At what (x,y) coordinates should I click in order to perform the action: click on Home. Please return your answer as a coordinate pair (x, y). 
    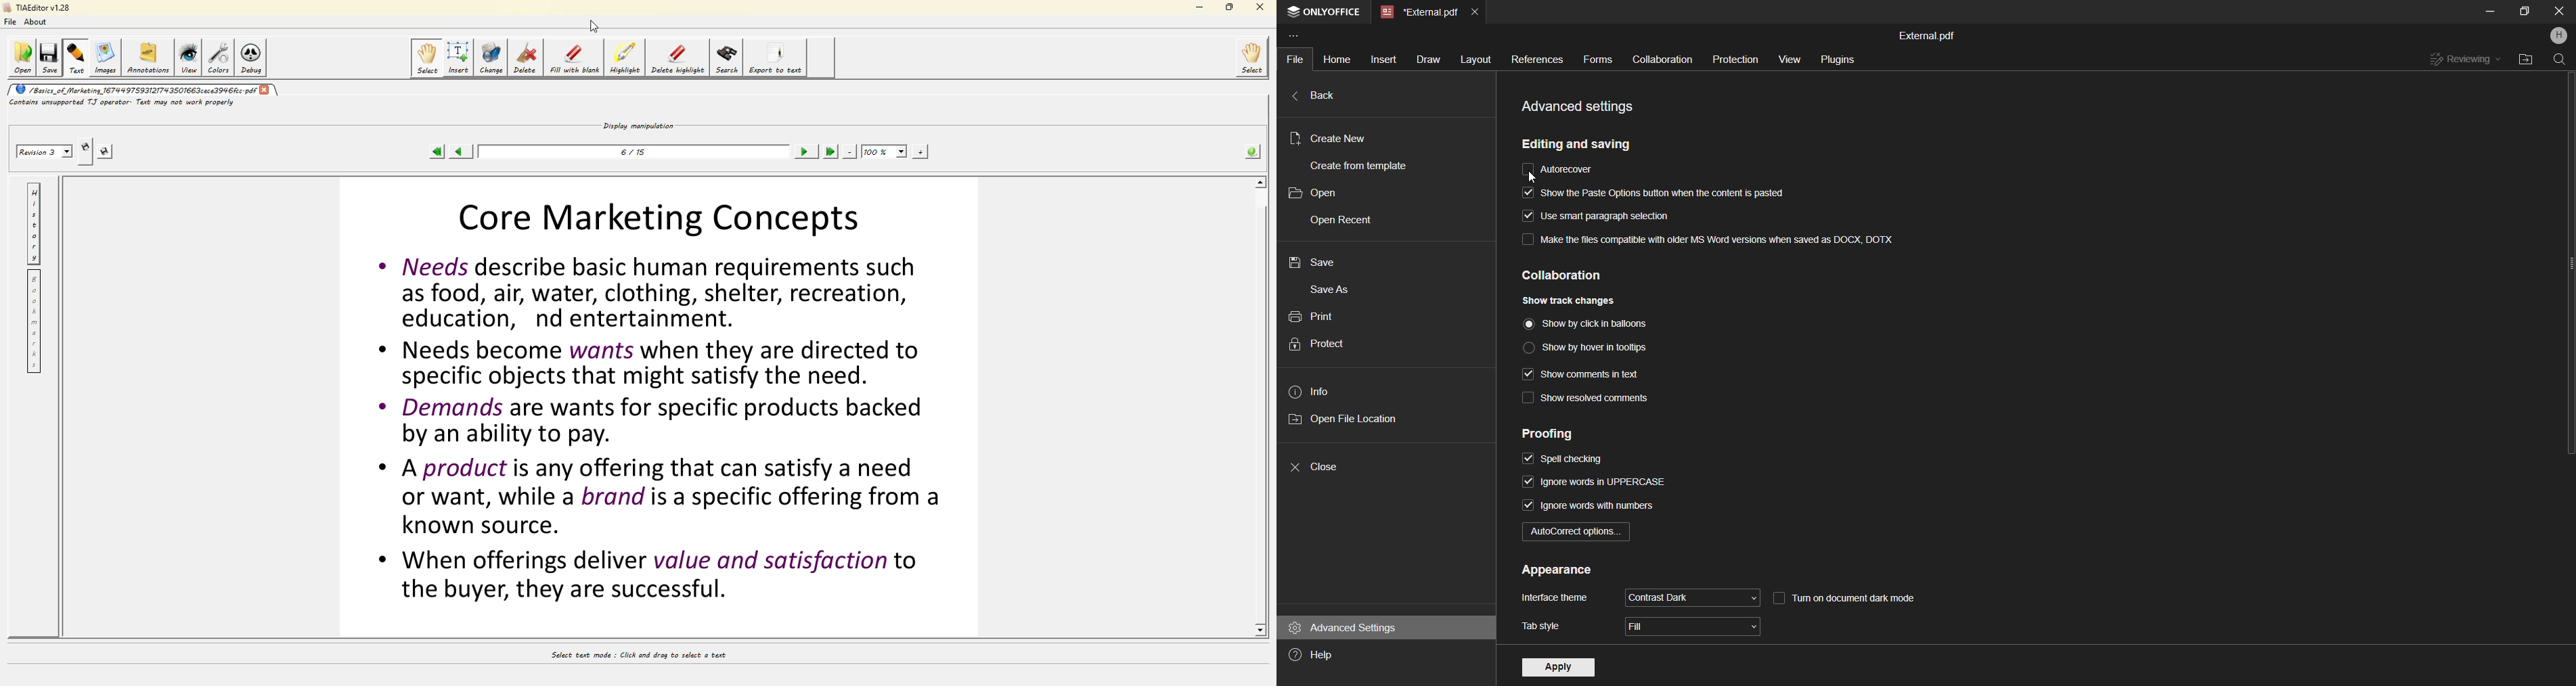
    Looking at the image, I should click on (1336, 58).